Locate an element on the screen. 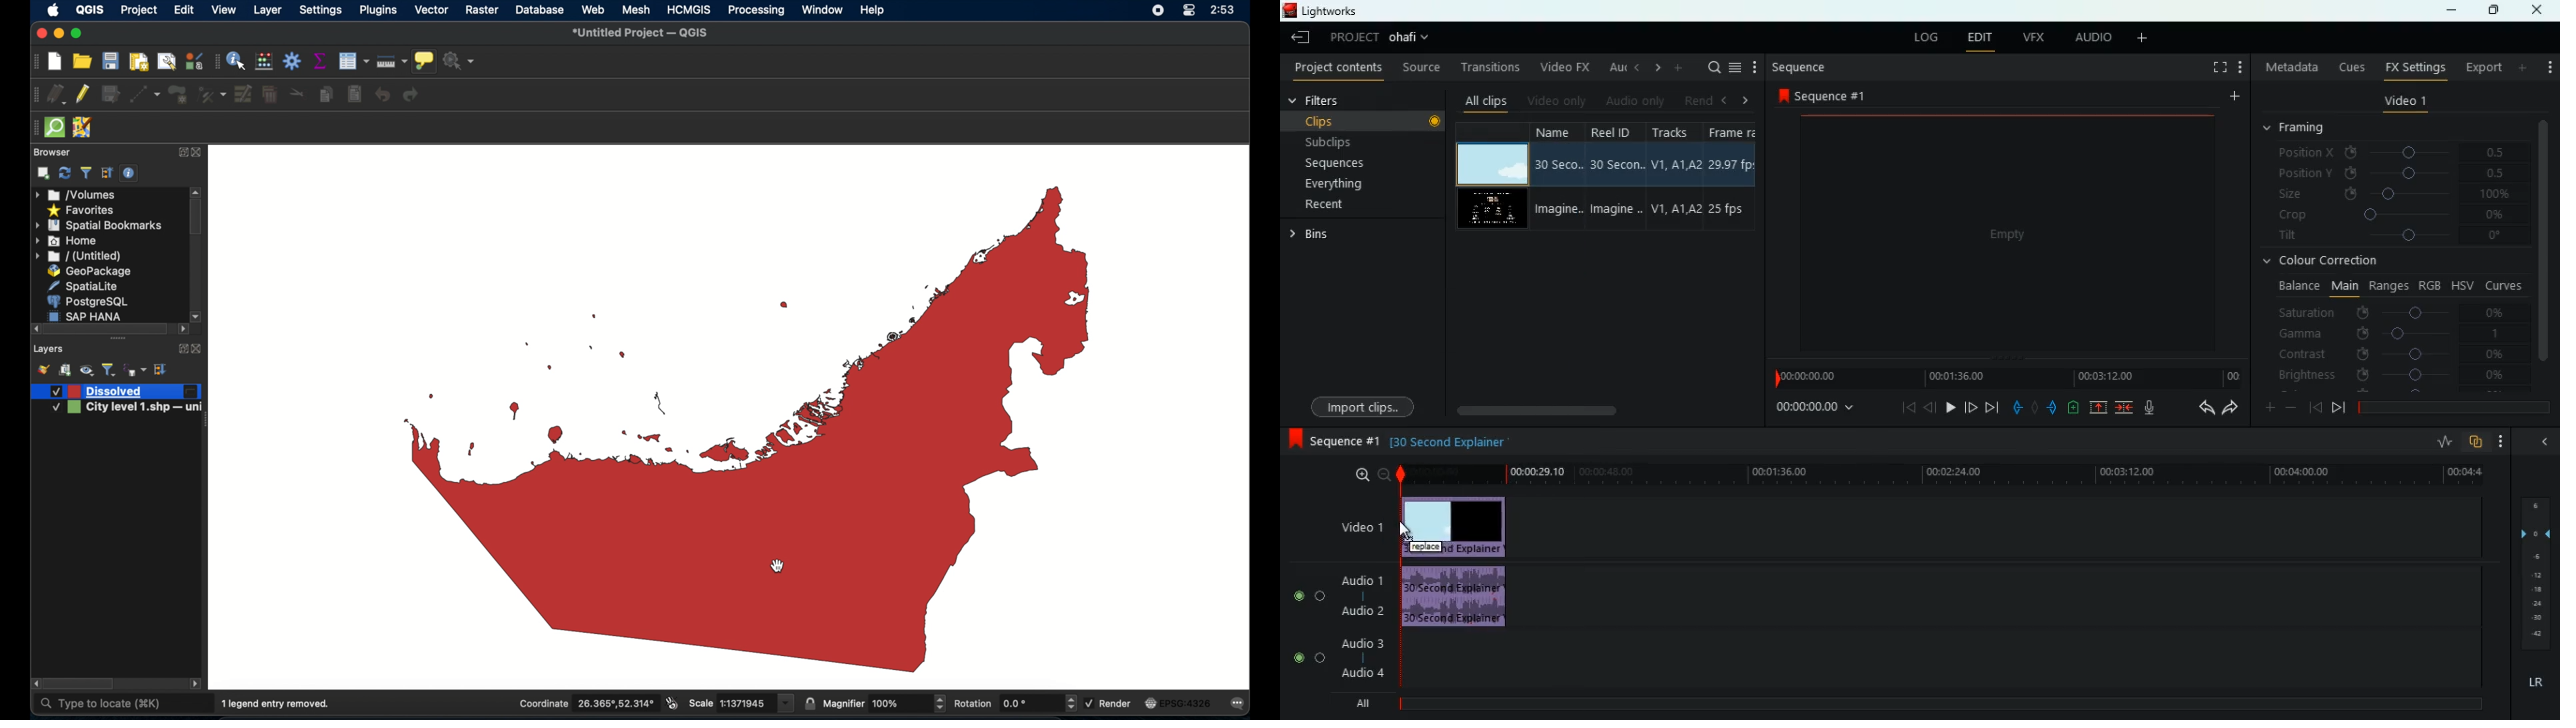 This screenshot has width=2576, height=728. scroll right arrow is located at coordinates (183, 330).